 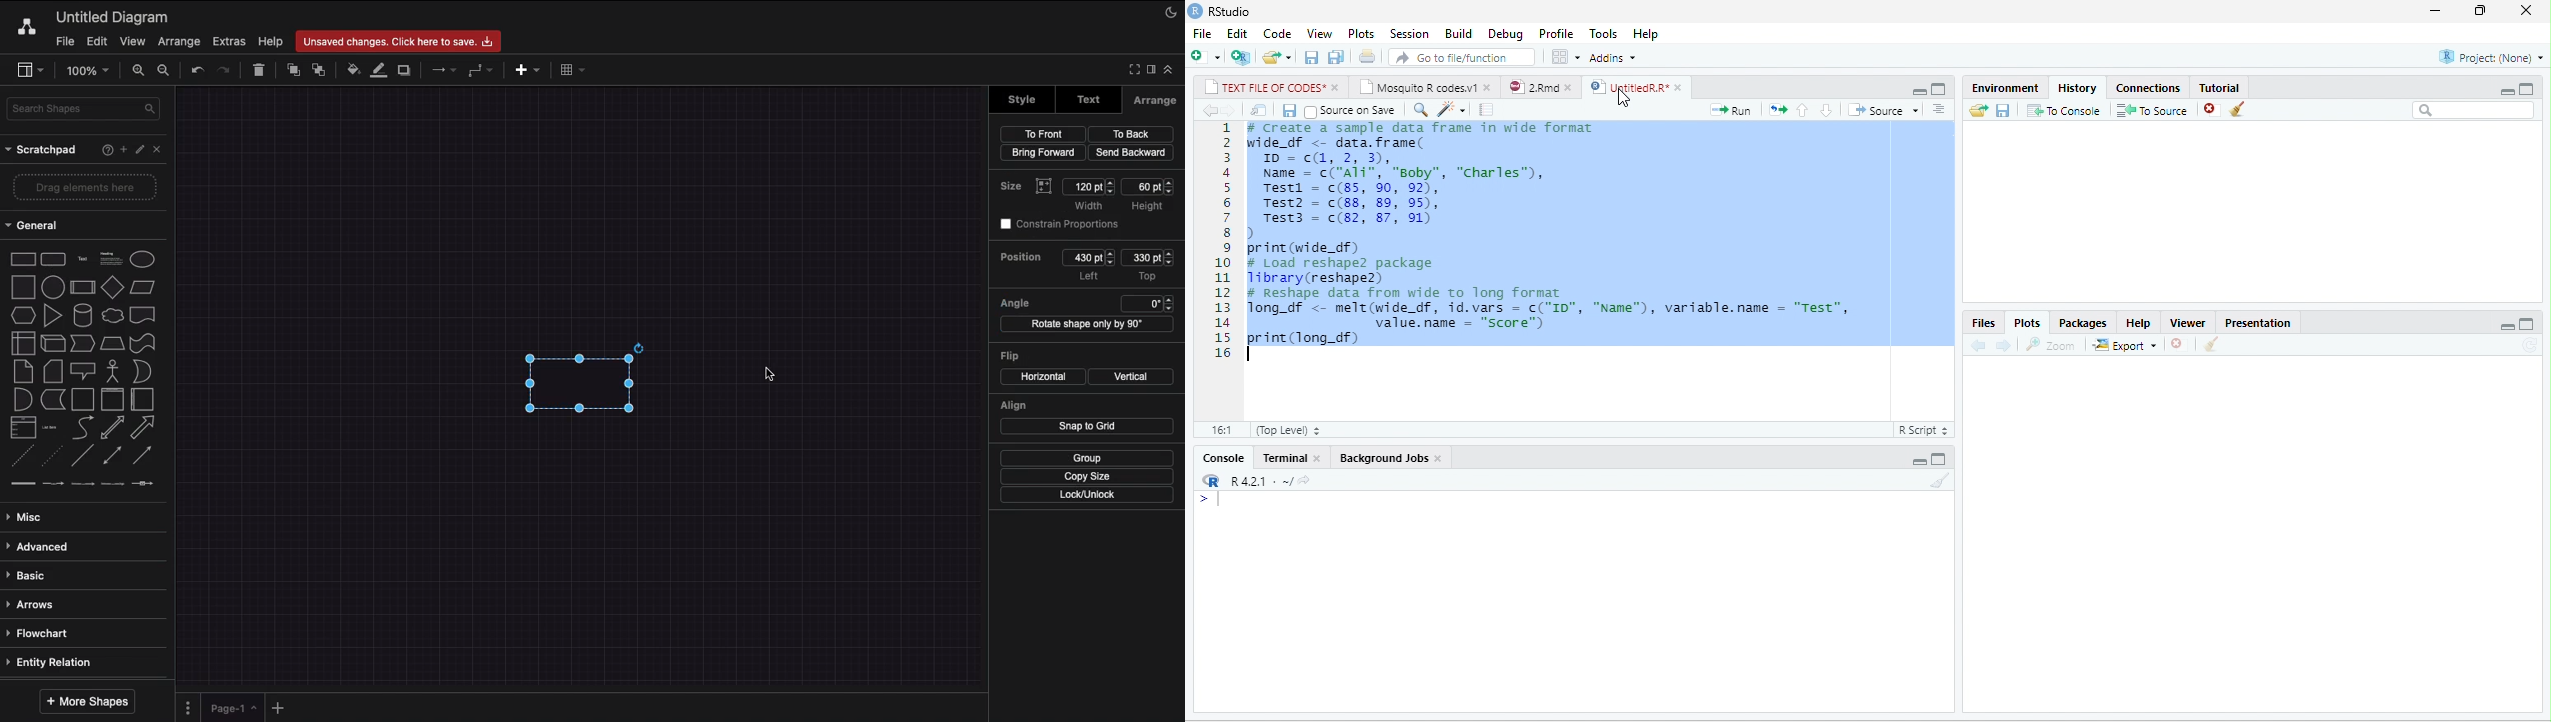 What do you see at coordinates (1461, 57) in the screenshot?
I see `search file` at bounding box center [1461, 57].